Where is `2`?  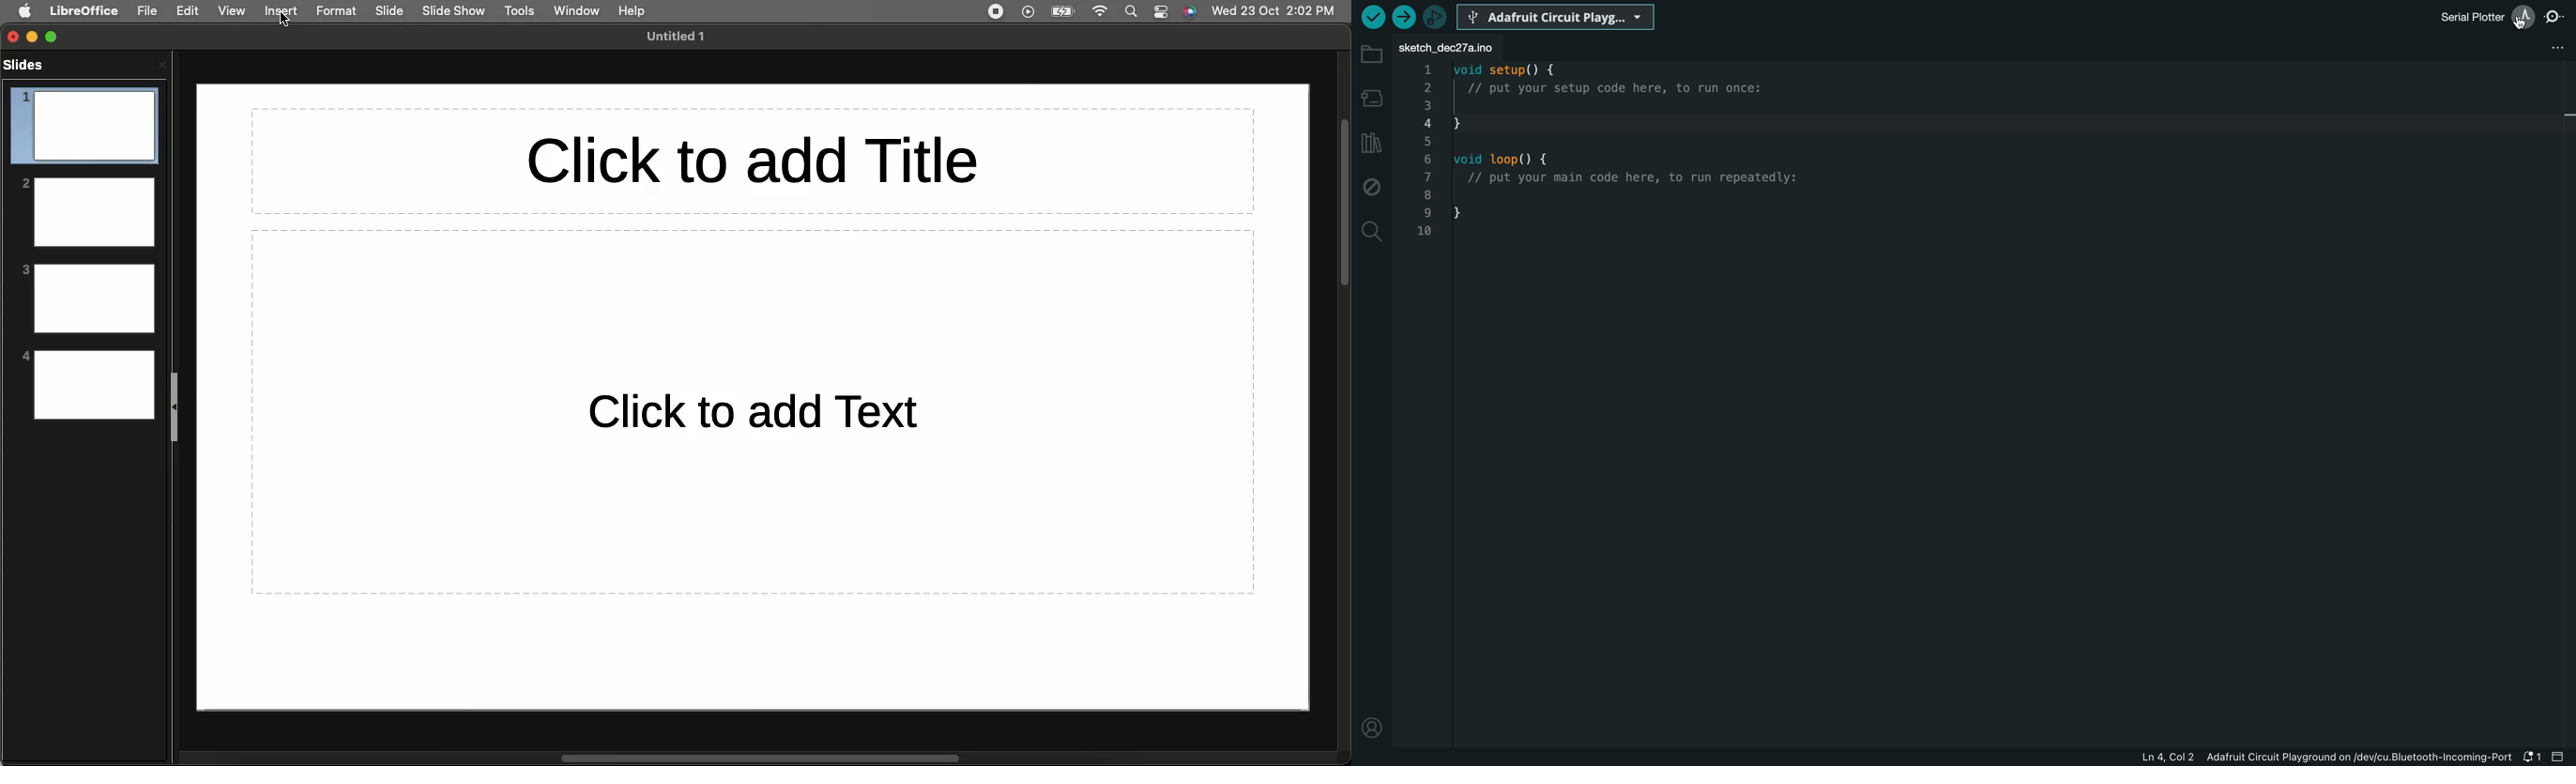
2 is located at coordinates (86, 210).